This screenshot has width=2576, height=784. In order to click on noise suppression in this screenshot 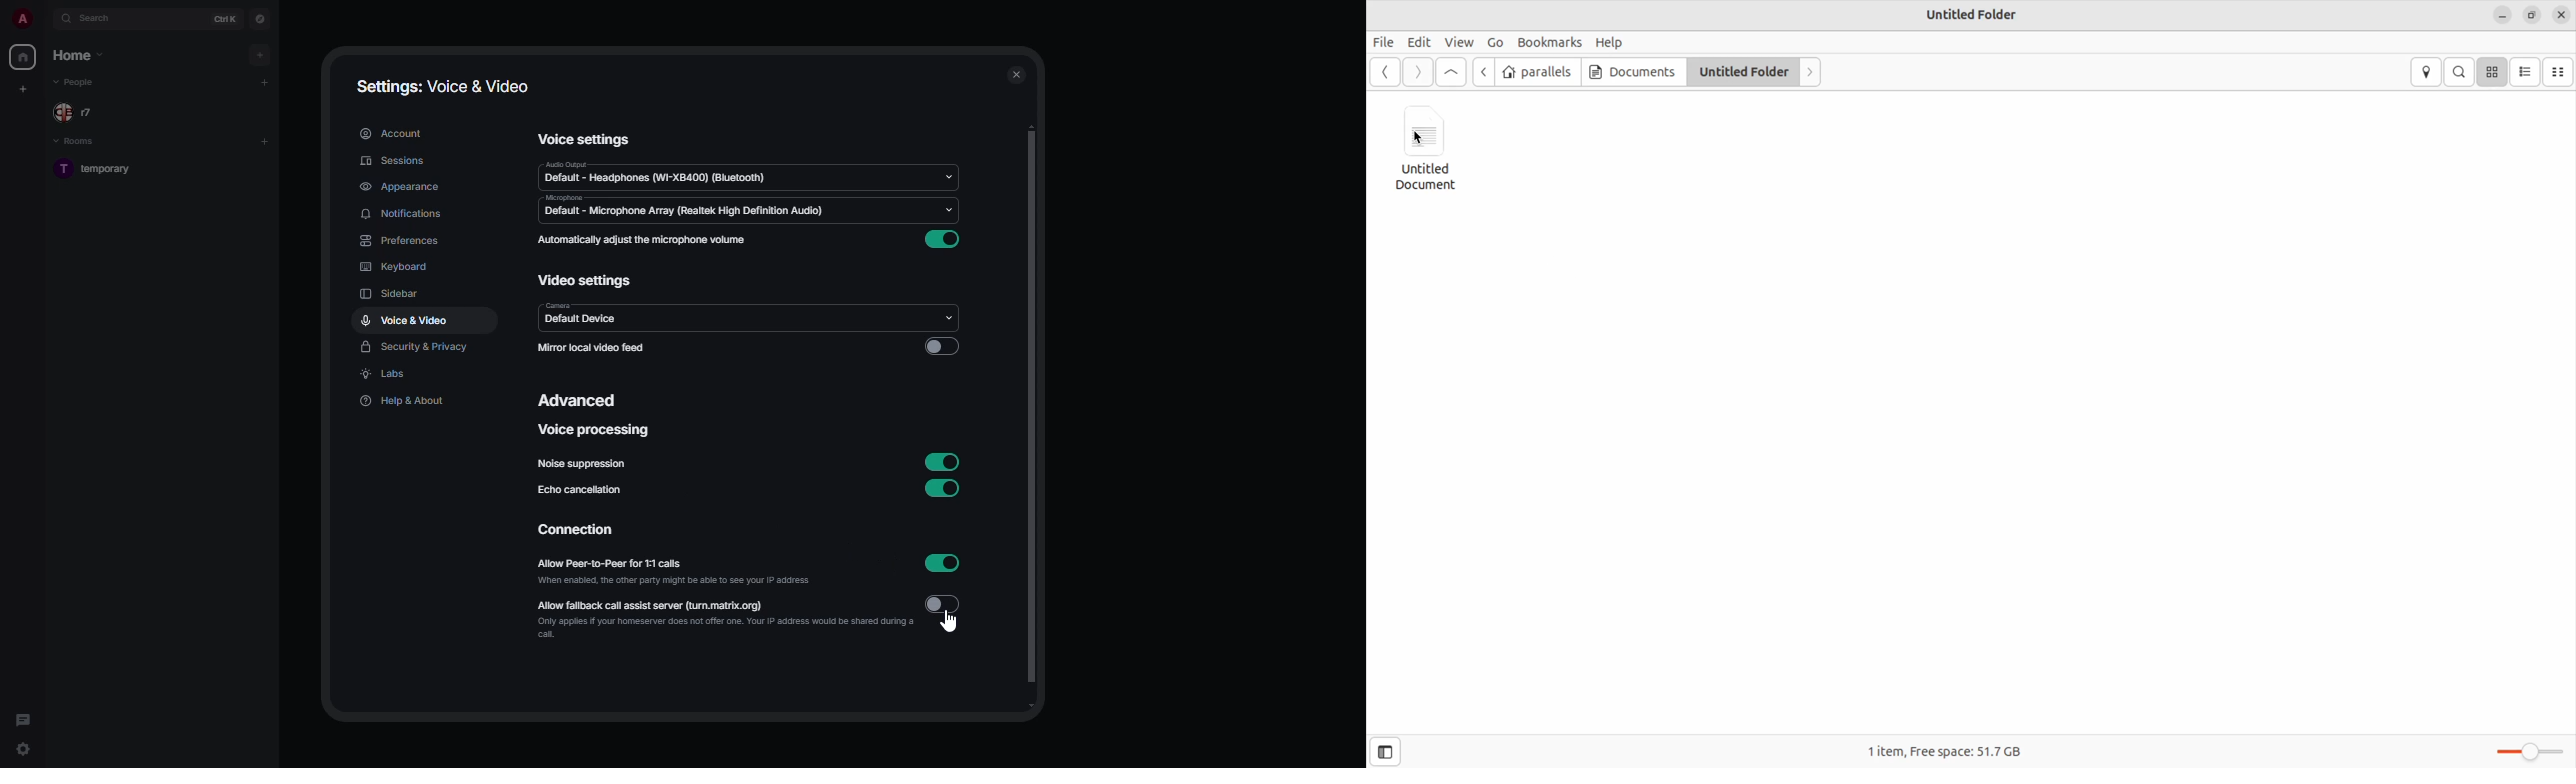, I will do `click(582, 464)`.